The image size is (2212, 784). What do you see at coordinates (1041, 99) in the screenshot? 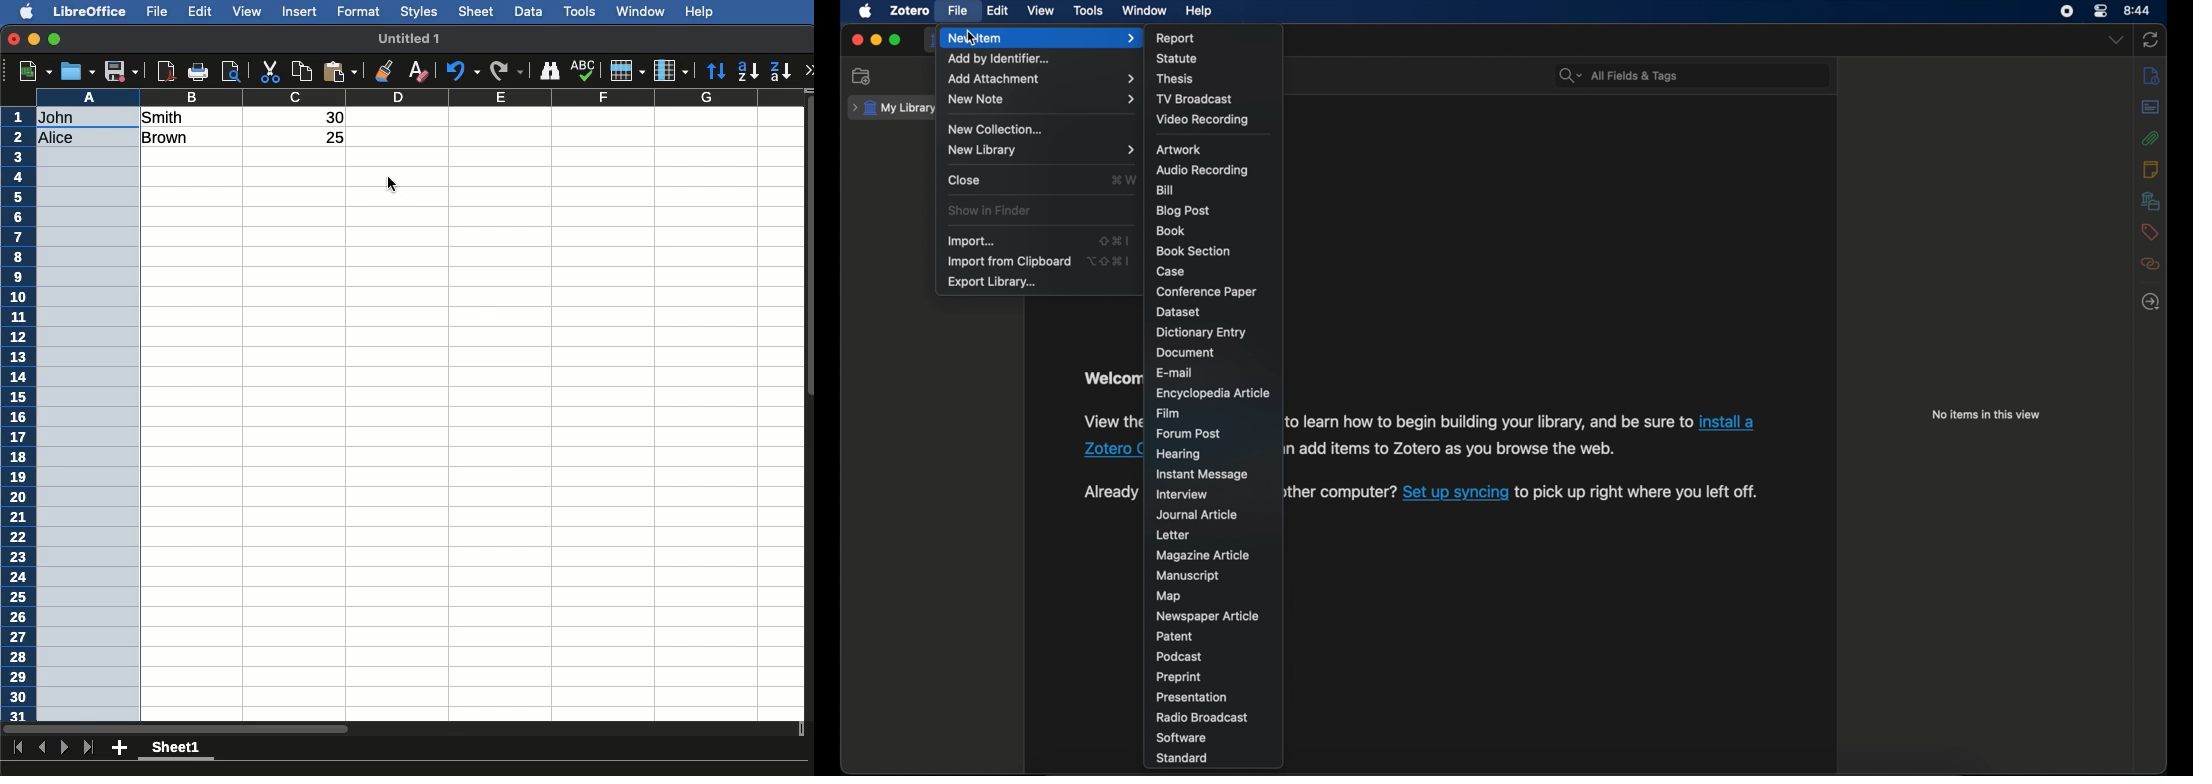
I see `new note` at bounding box center [1041, 99].